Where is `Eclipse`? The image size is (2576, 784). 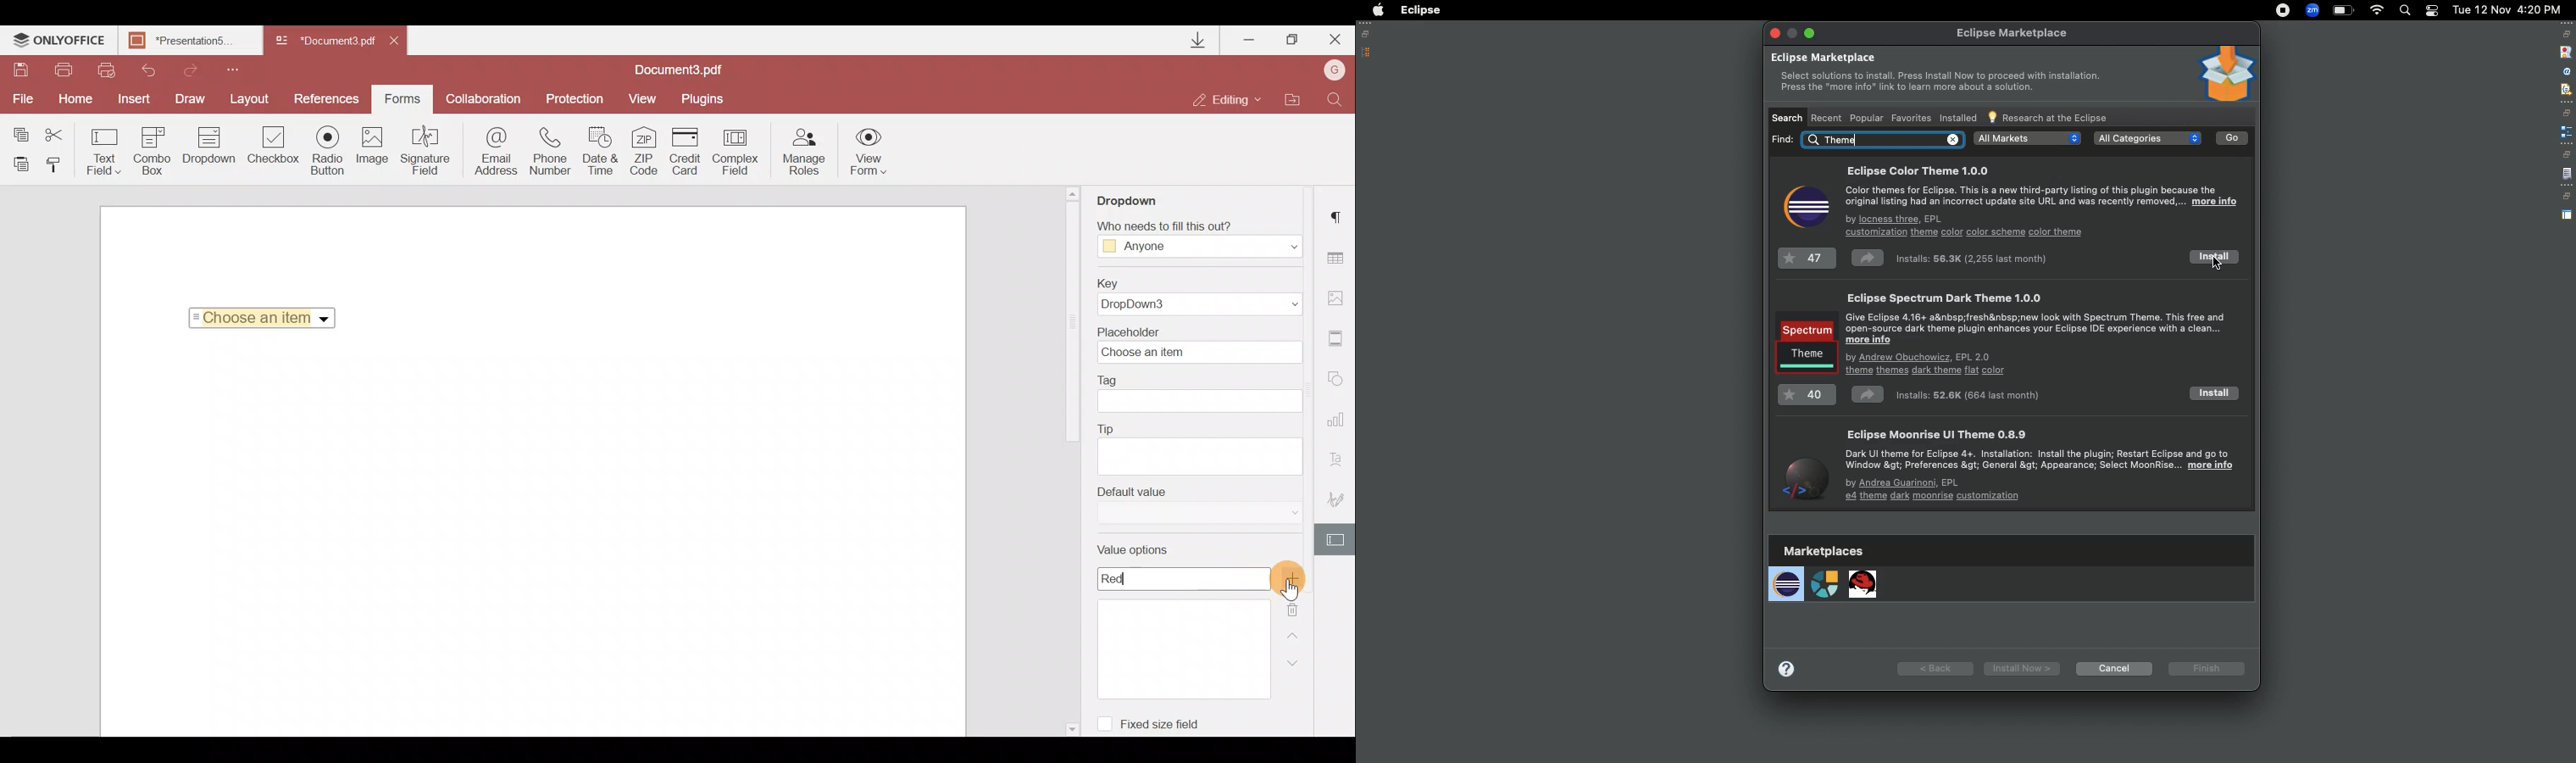 Eclipse is located at coordinates (1420, 10).